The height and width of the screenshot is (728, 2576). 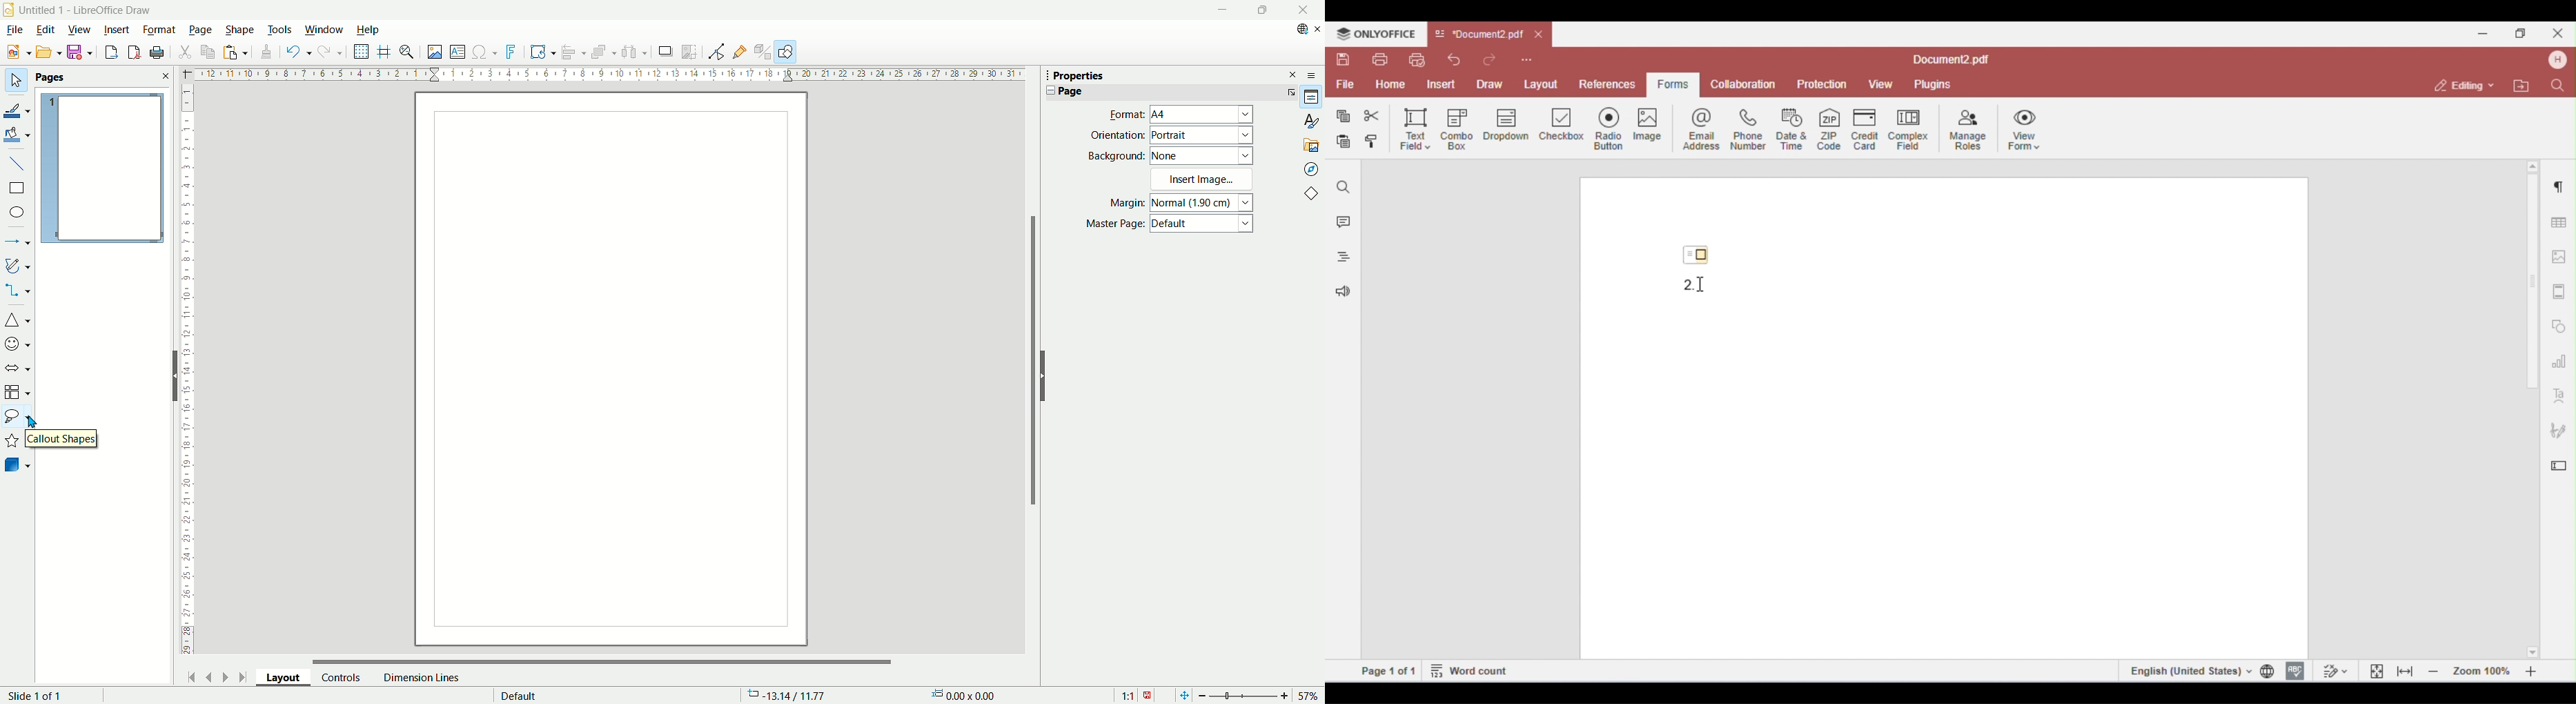 I want to click on insert line, so click(x=17, y=162).